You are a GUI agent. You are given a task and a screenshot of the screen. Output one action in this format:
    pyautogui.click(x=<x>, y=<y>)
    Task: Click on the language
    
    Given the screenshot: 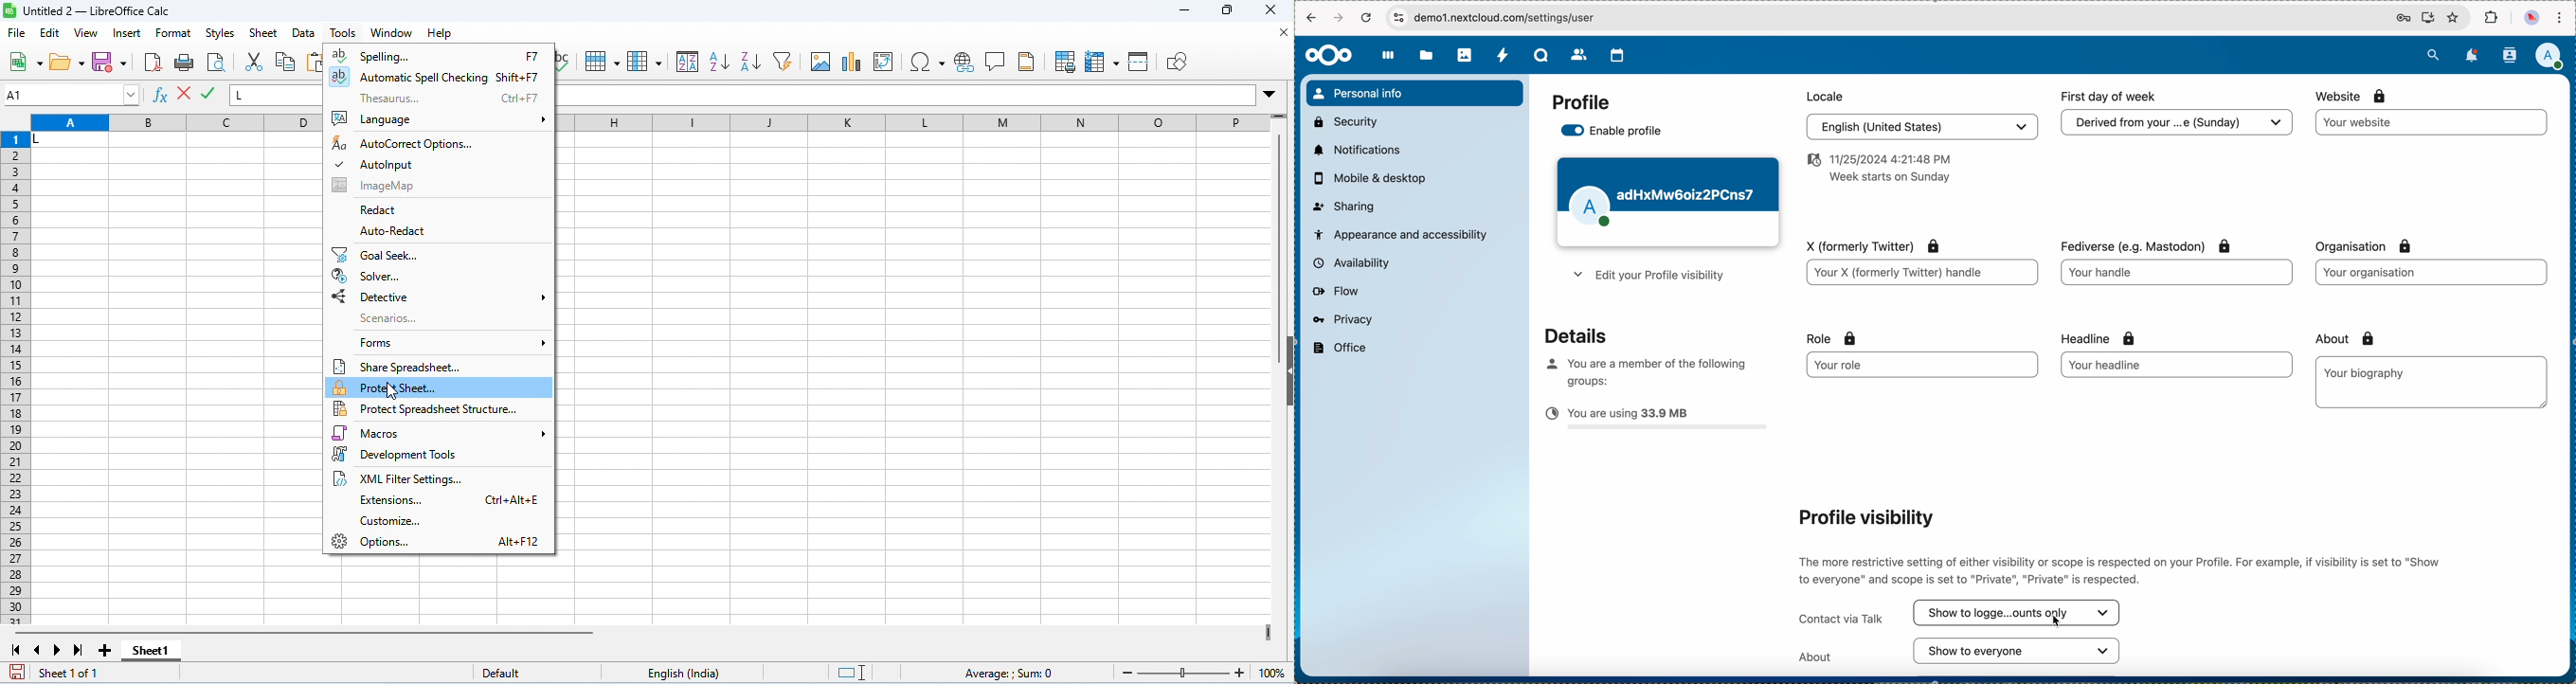 What is the action you would take?
    pyautogui.click(x=440, y=119)
    